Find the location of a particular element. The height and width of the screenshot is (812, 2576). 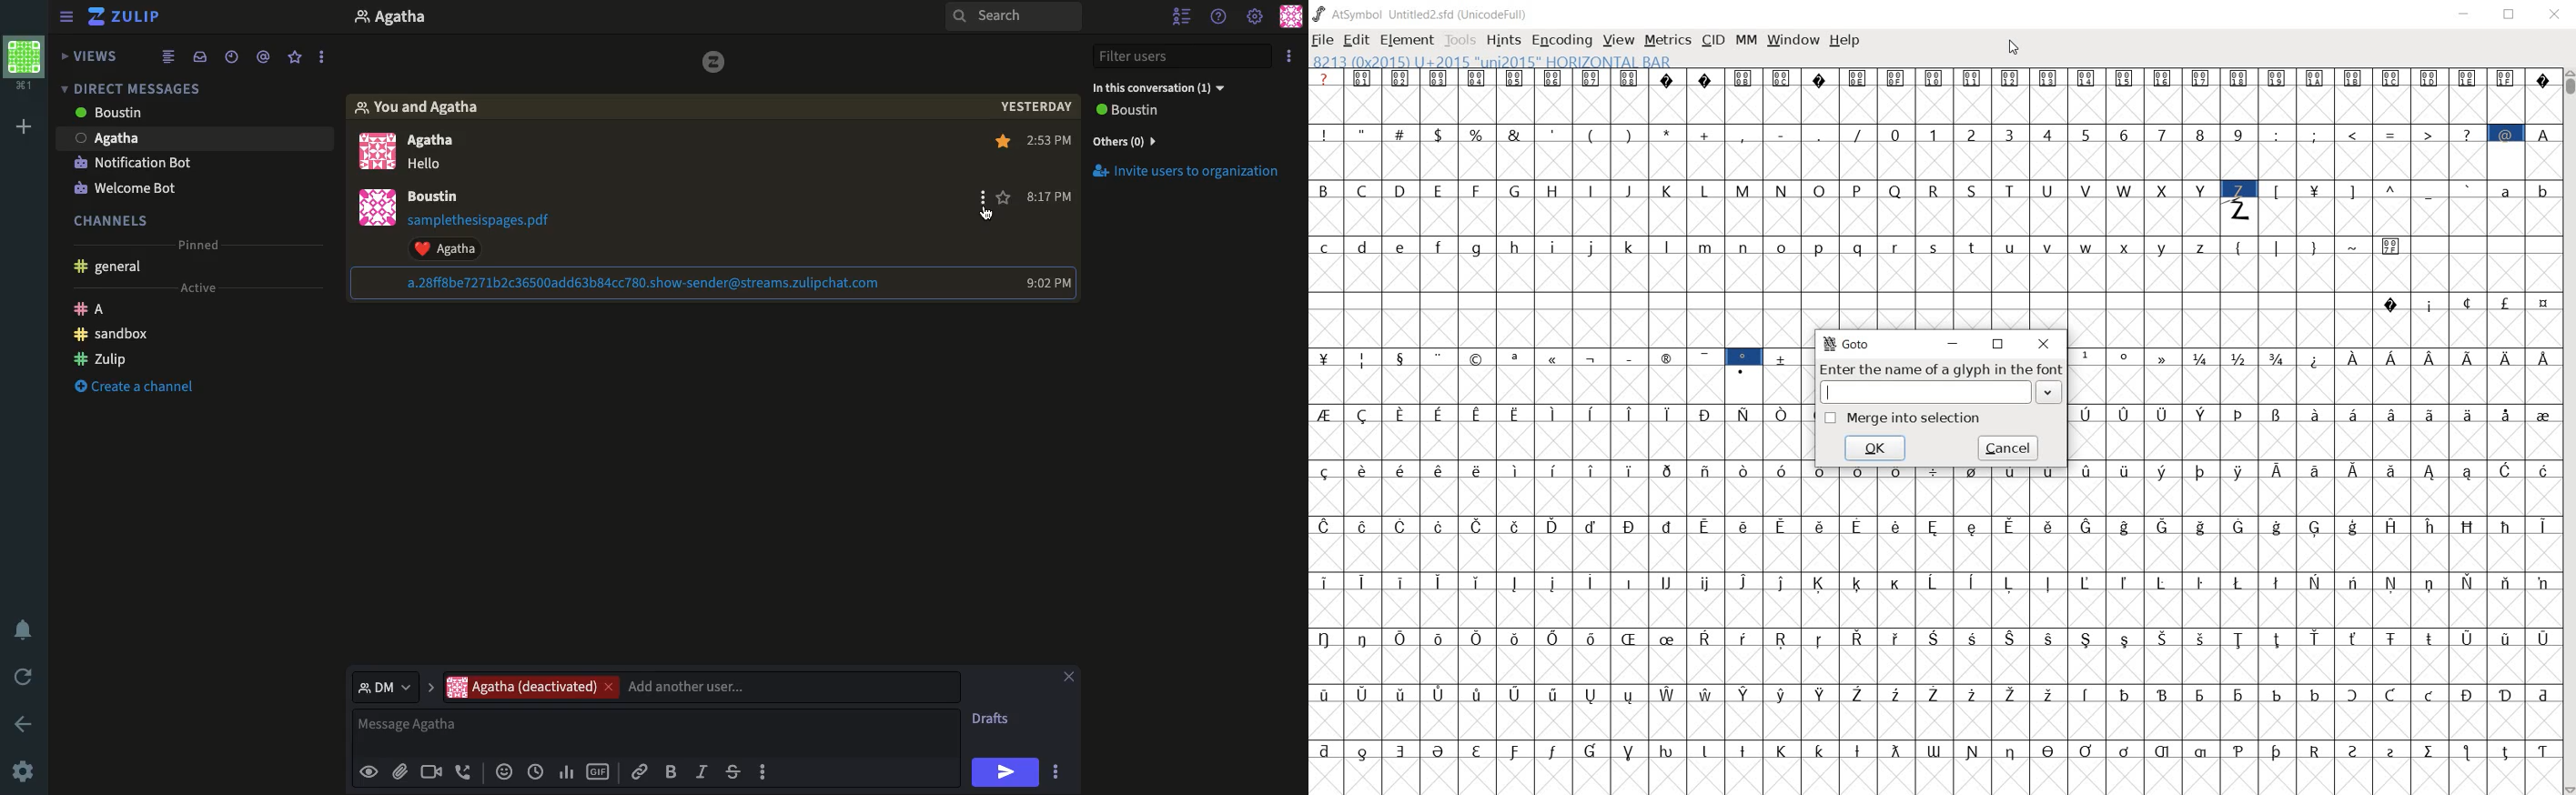

Pinned is located at coordinates (204, 246).